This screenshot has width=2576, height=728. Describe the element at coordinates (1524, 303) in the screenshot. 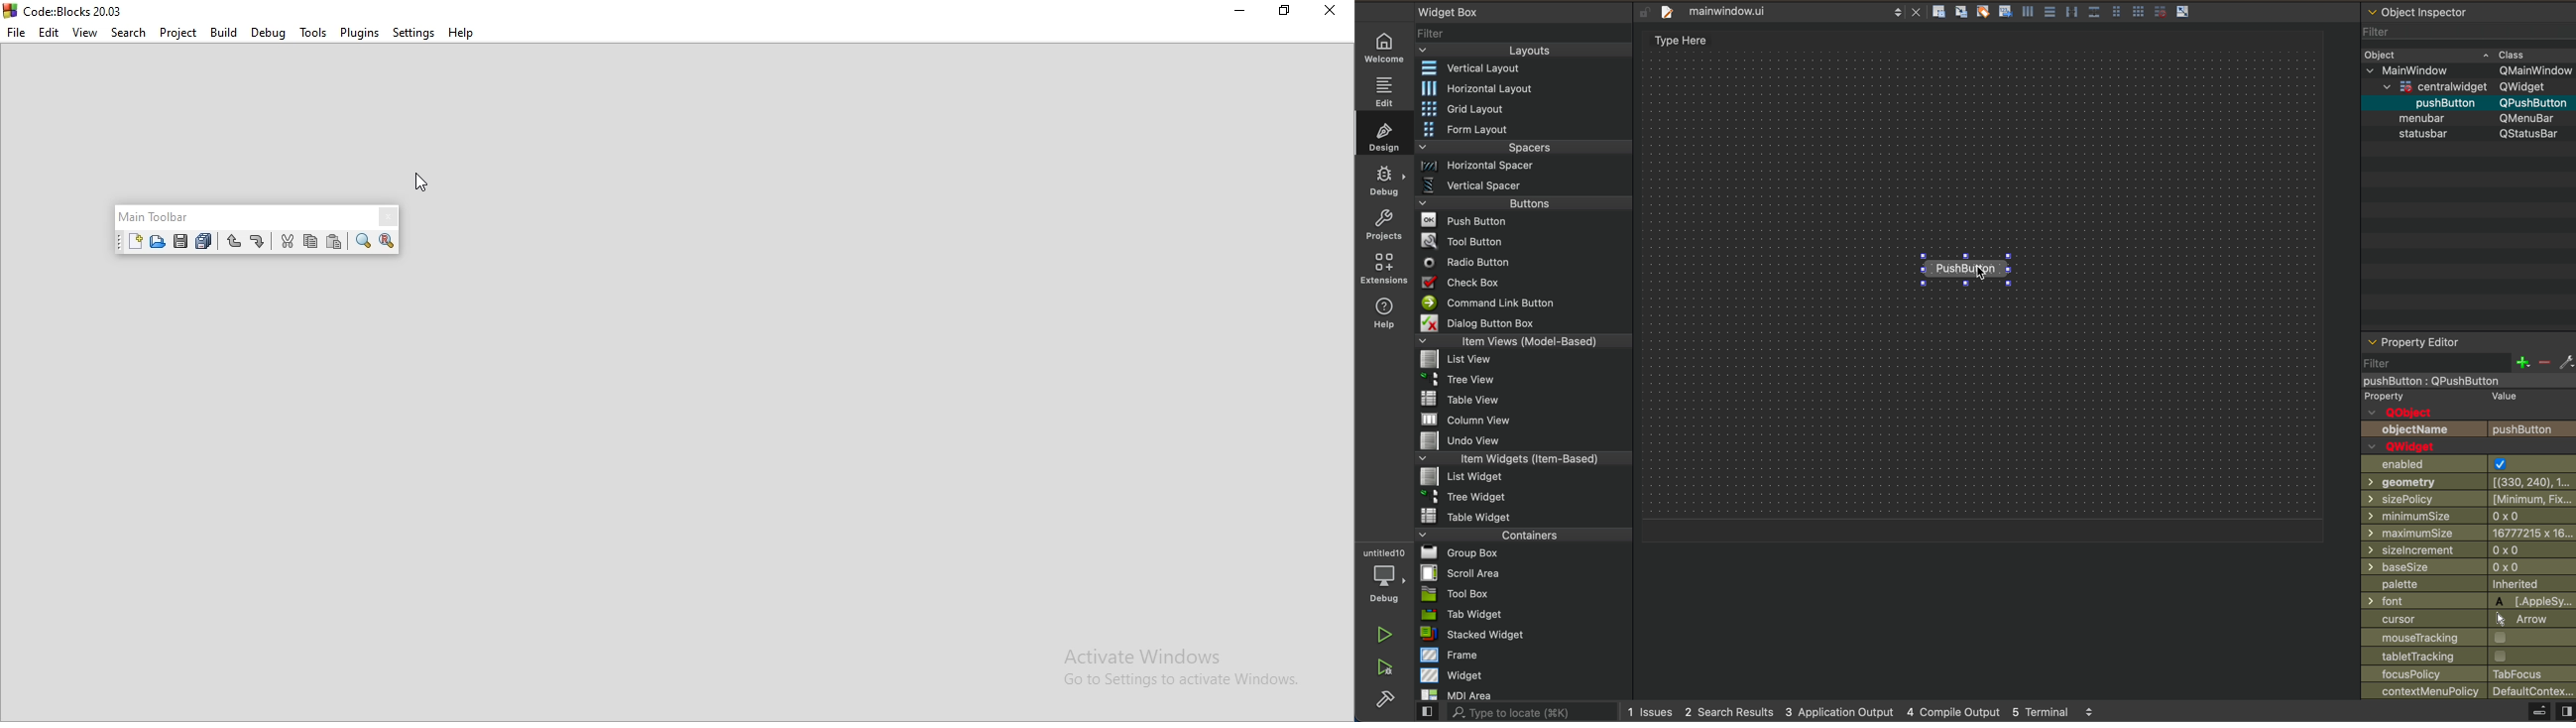

I see `Command line button` at that location.